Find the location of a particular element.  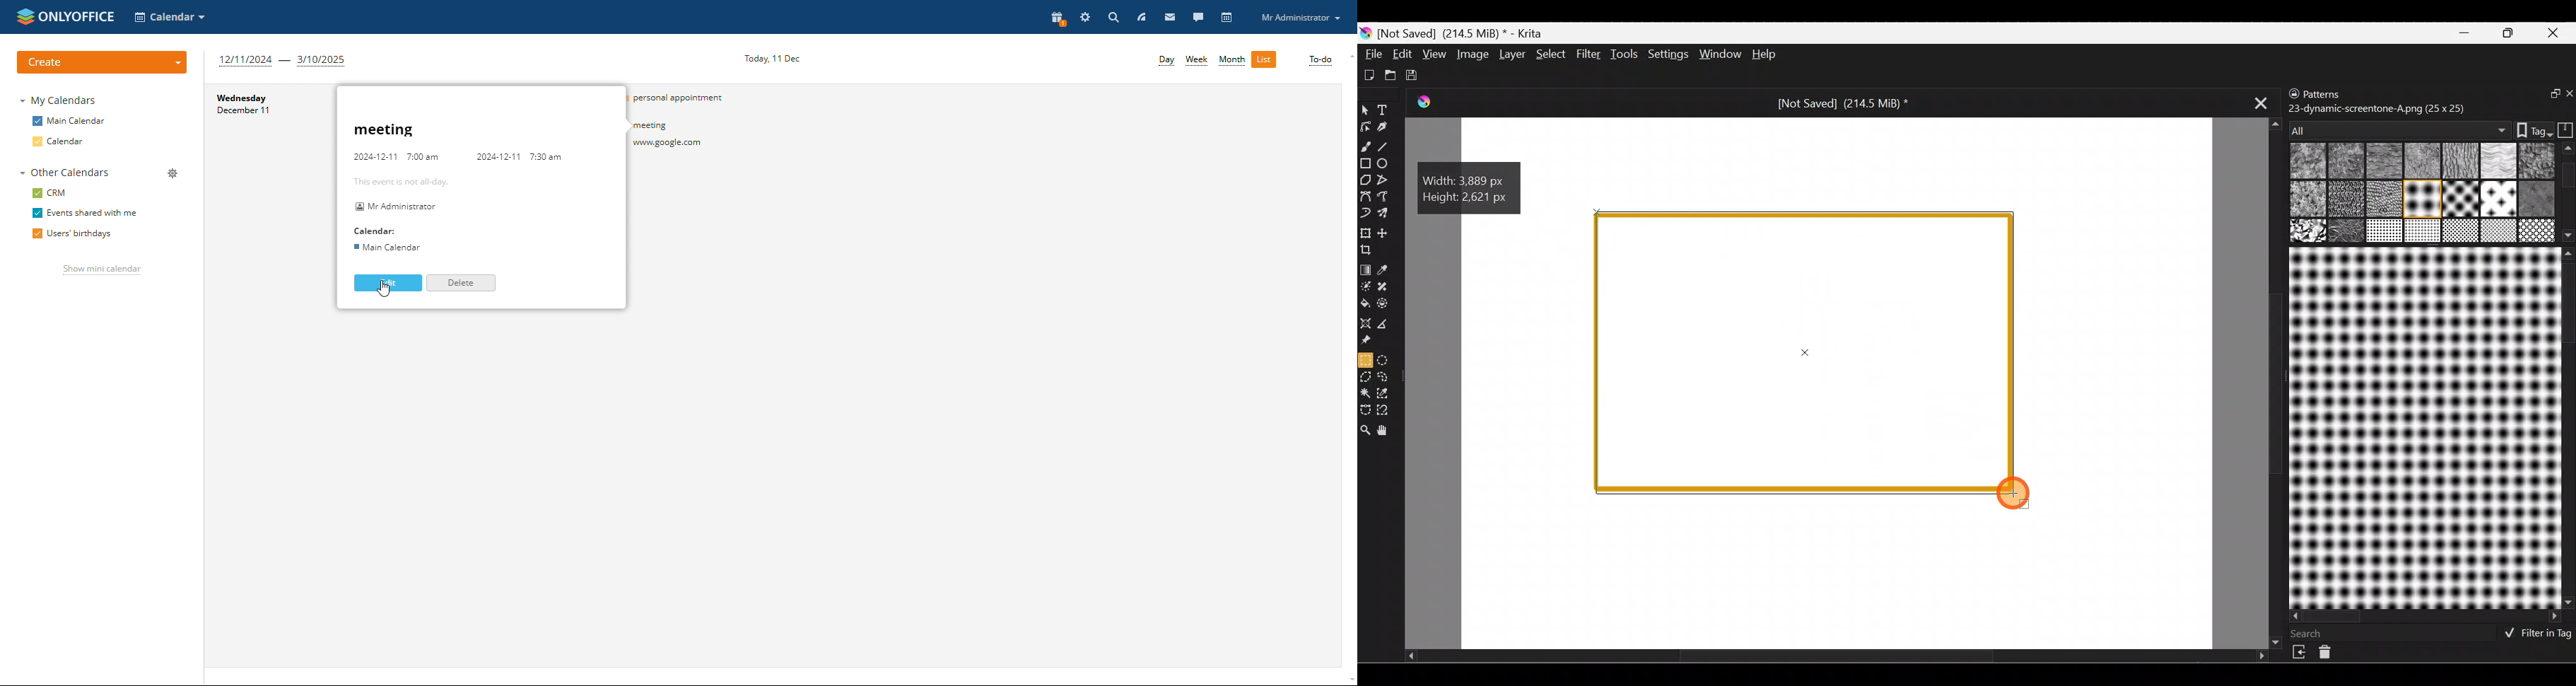

Polygon tool is located at coordinates (1365, 178).